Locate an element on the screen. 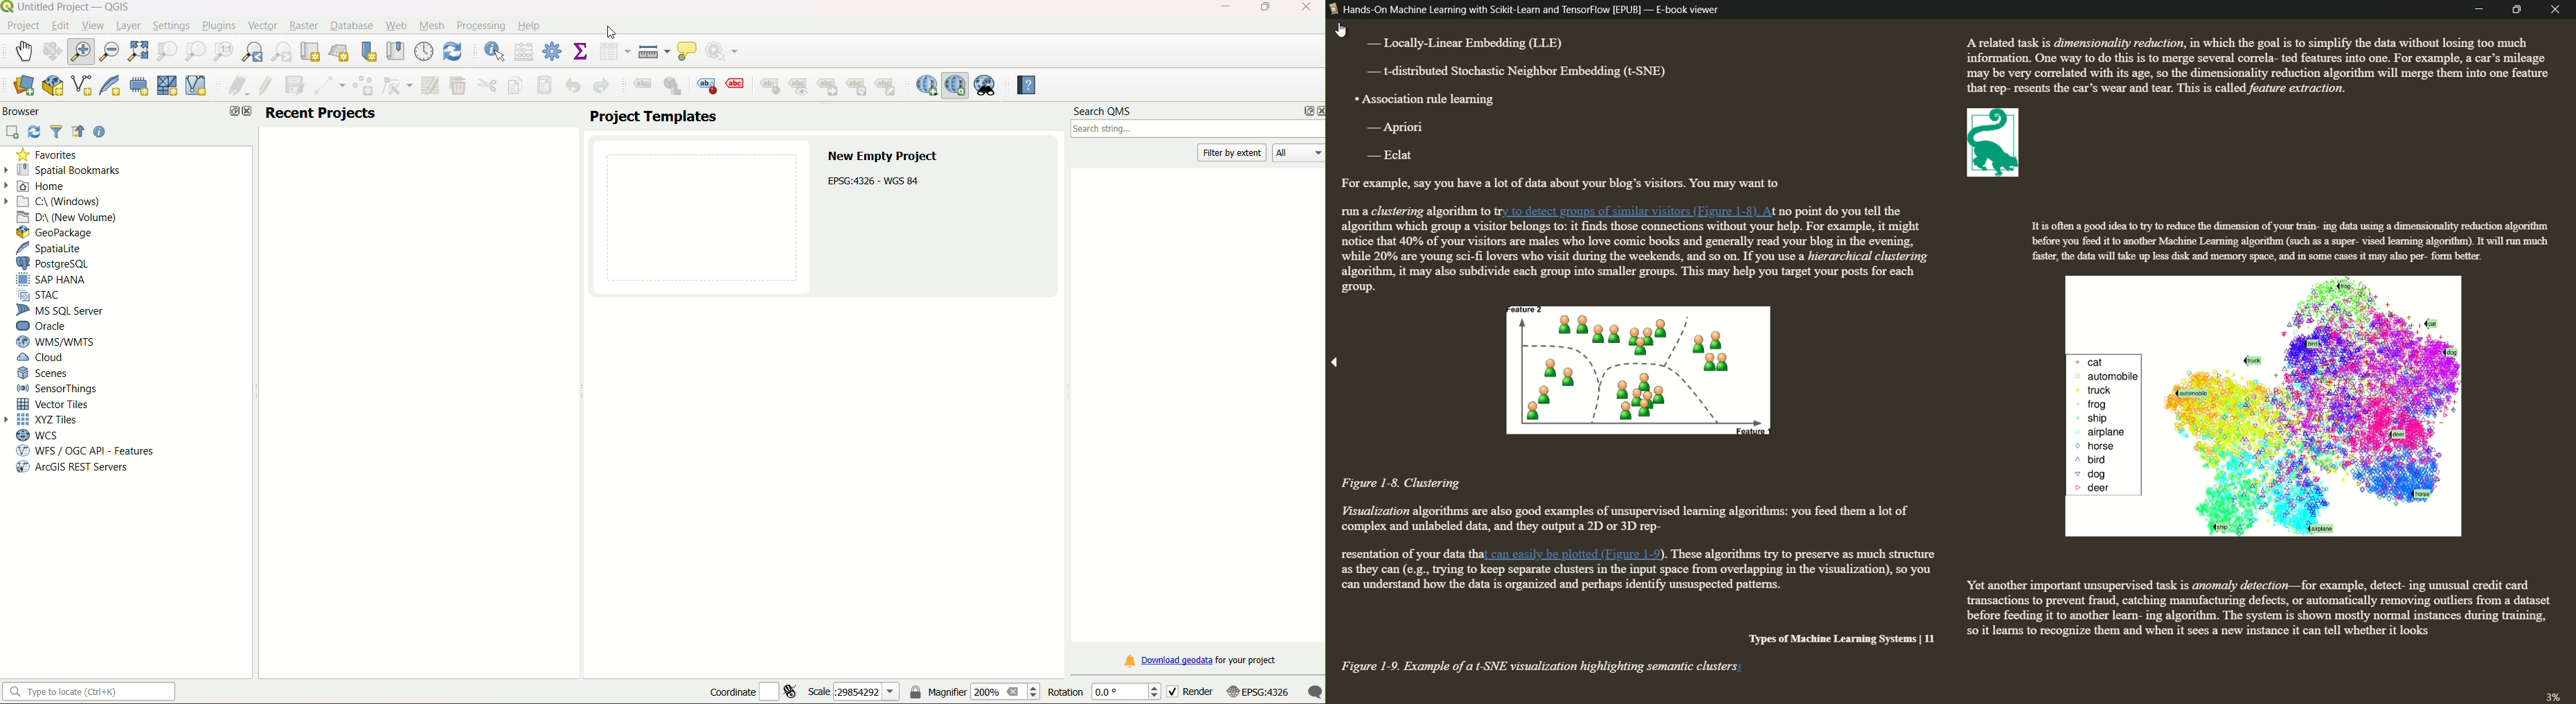 The height and width of the screenshot is (728, 2576). arrow is located at coordinates (10, 419).